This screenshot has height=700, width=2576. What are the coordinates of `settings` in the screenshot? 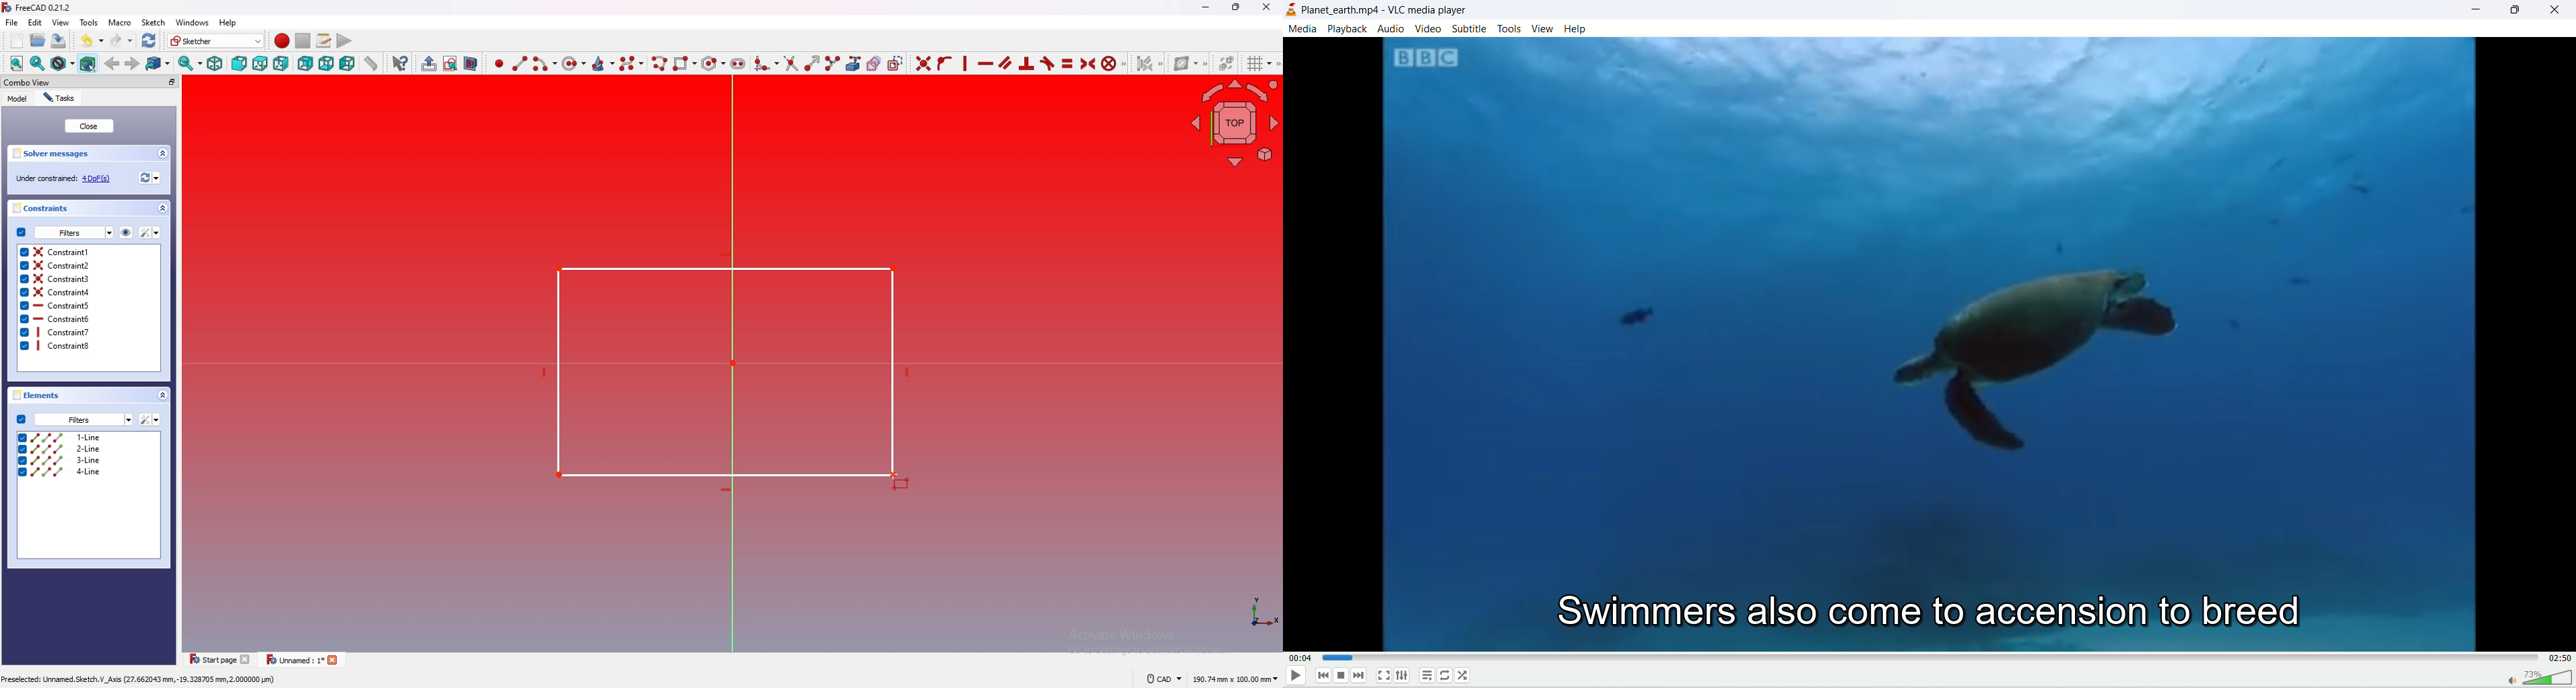 It's located at (148, 419).